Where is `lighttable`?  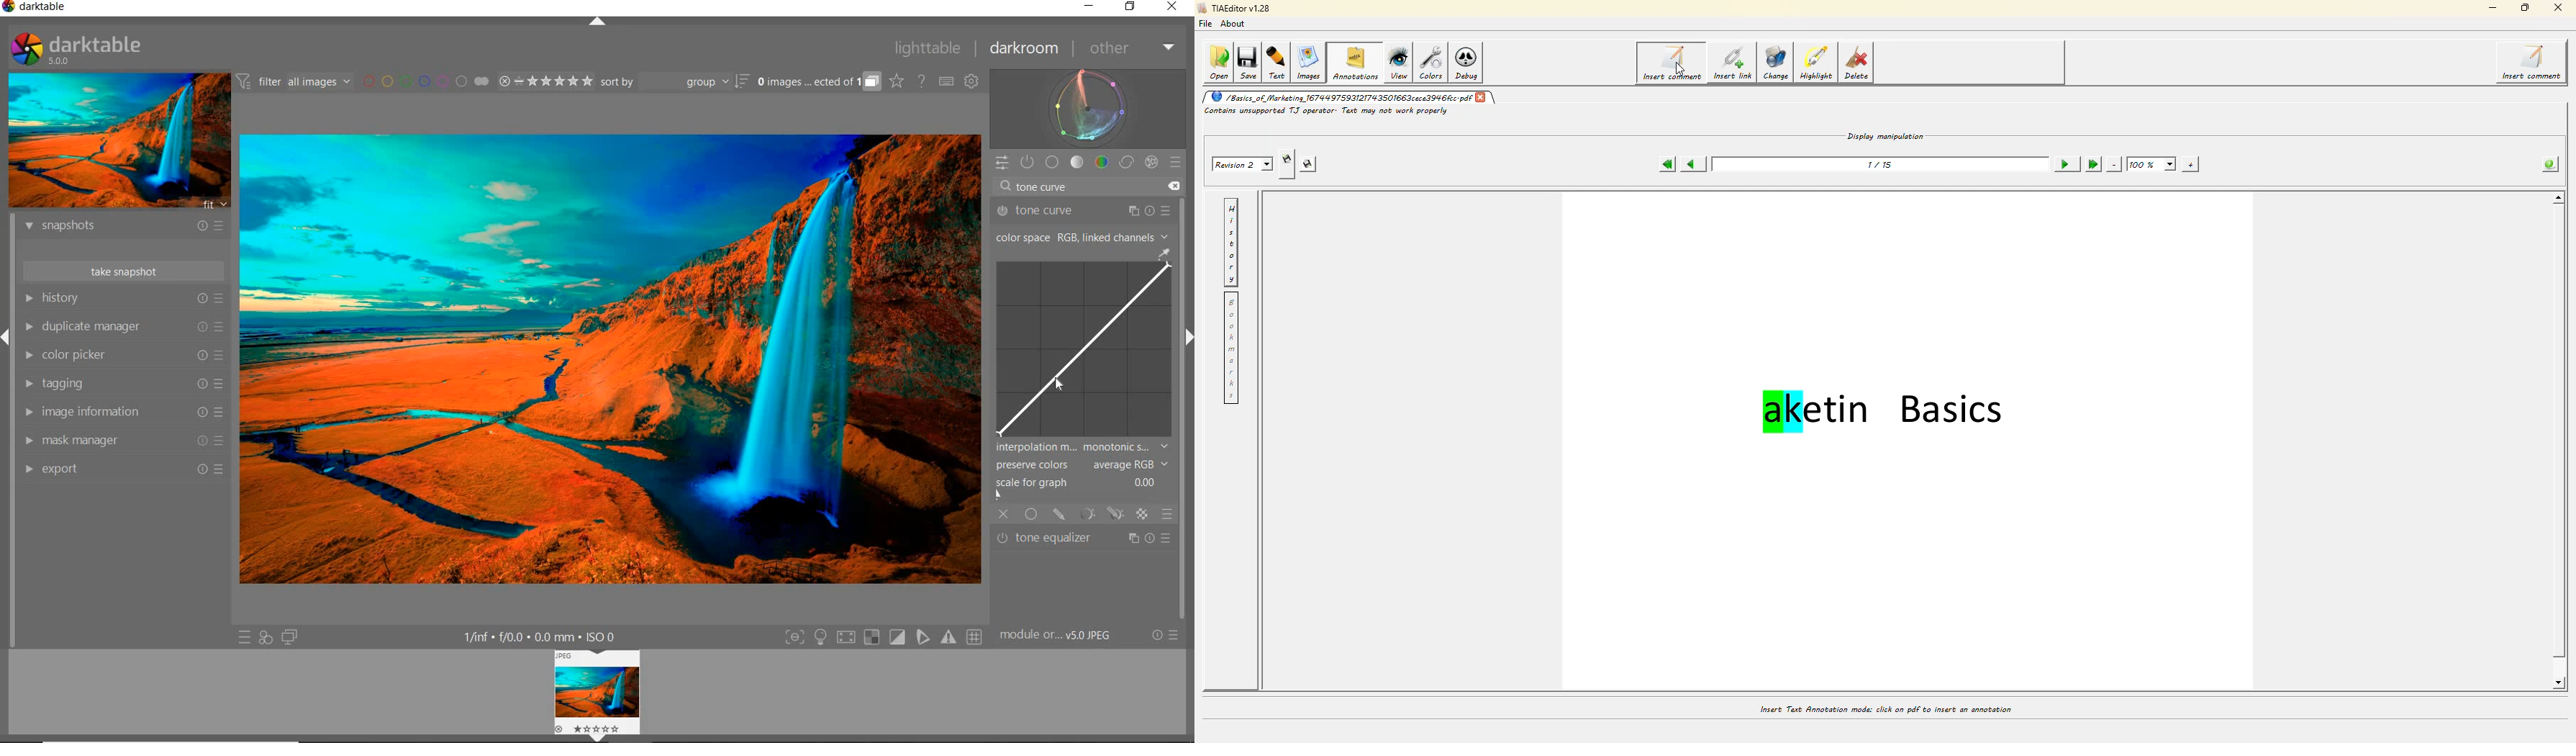
lighttable is located at coordinates (932, 48).